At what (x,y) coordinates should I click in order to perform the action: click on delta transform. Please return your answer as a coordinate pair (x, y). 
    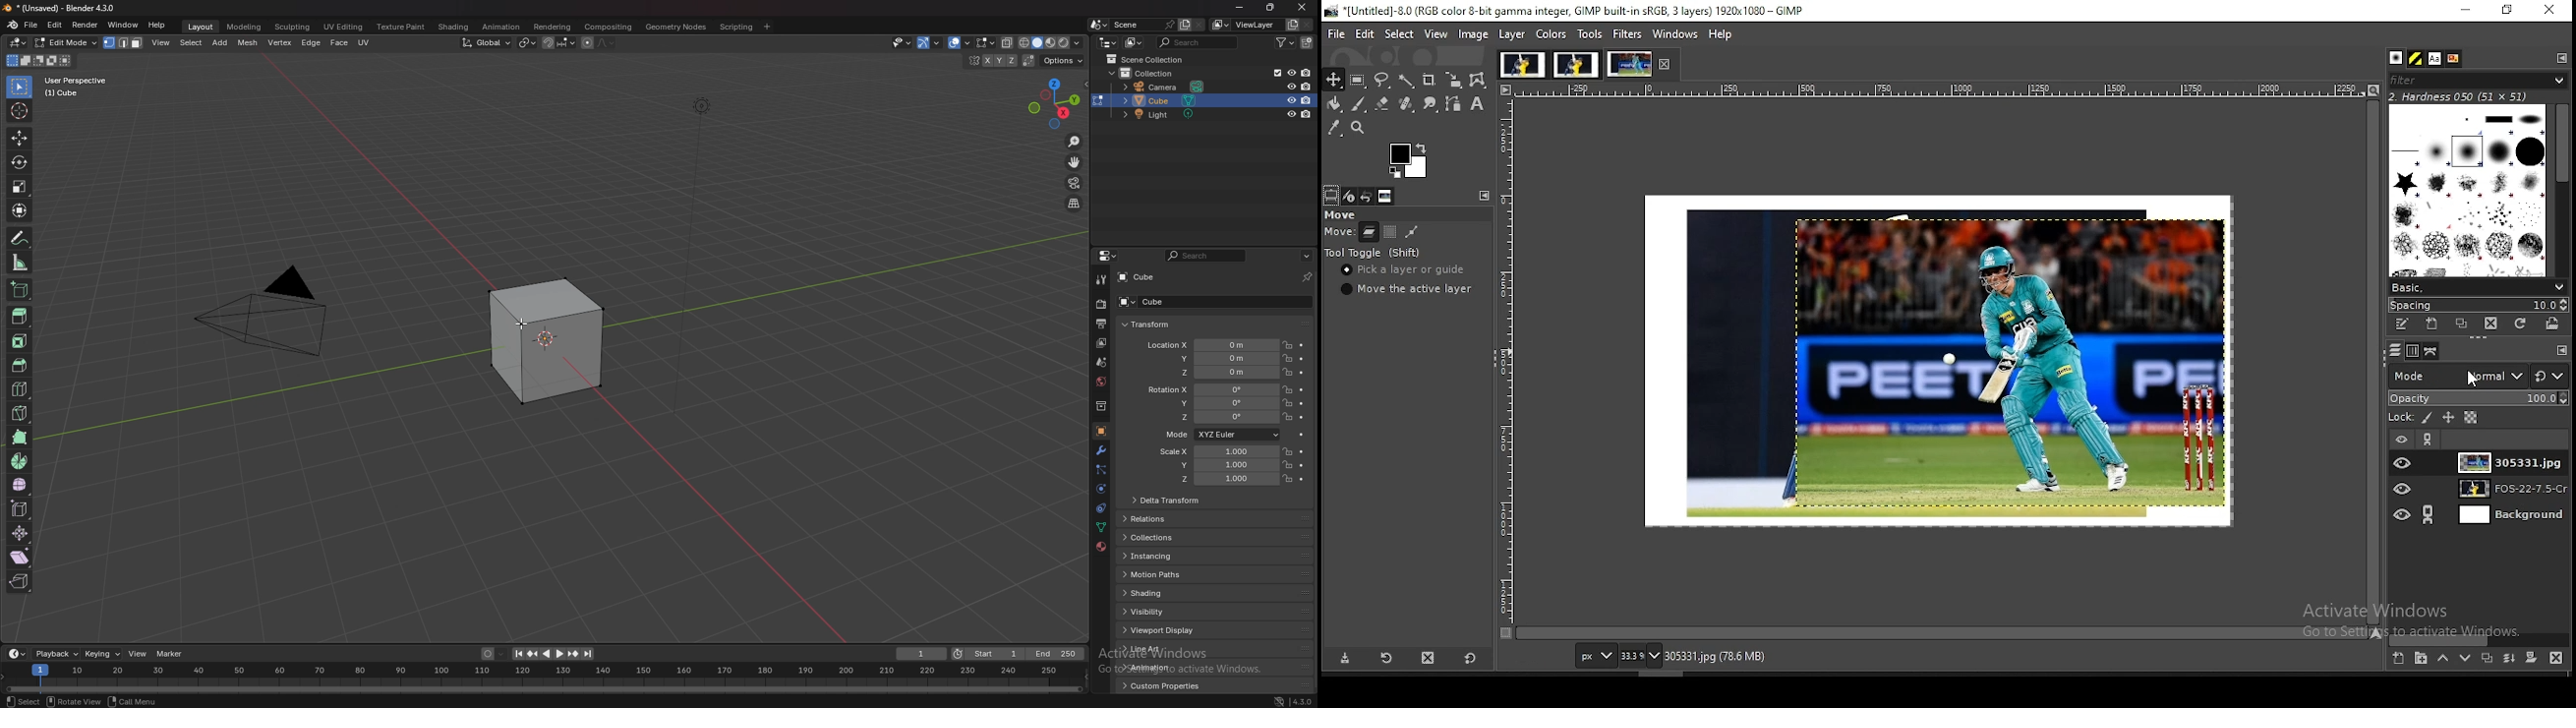
    Looking at the image, I should click on (1172, 500).